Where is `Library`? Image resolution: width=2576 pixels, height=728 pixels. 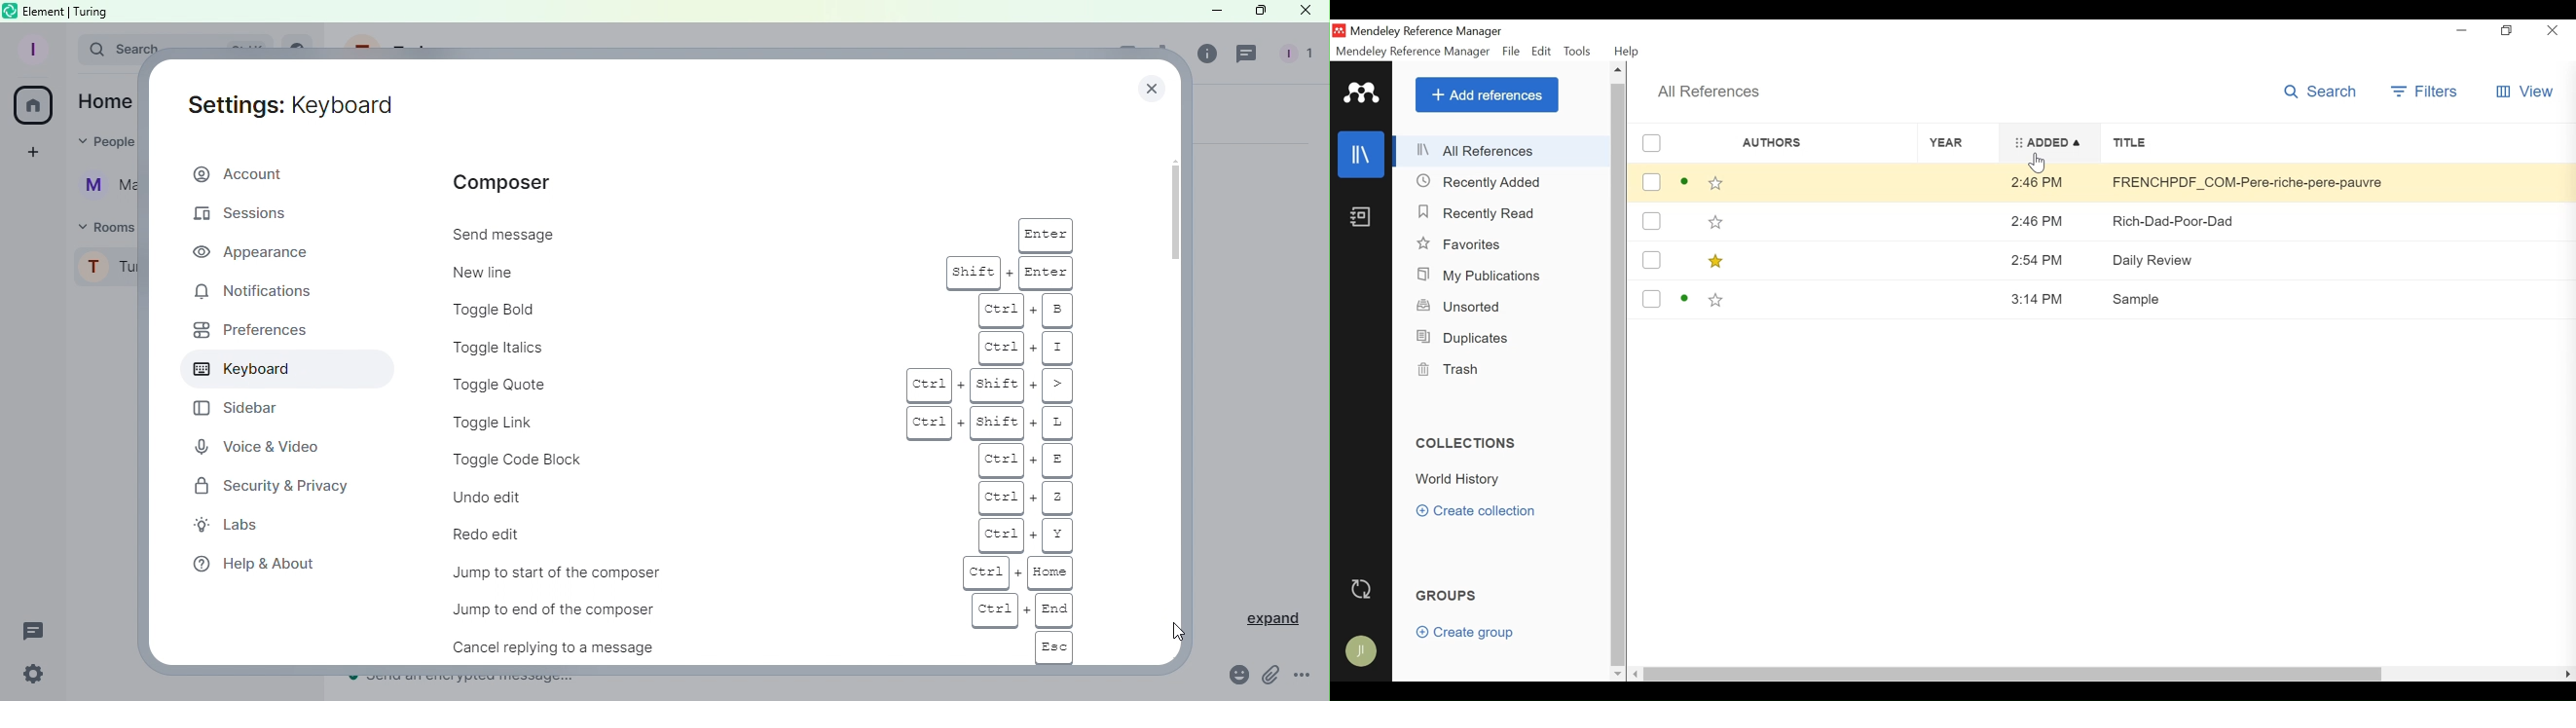
Library is located at coordinates (1362, 156).